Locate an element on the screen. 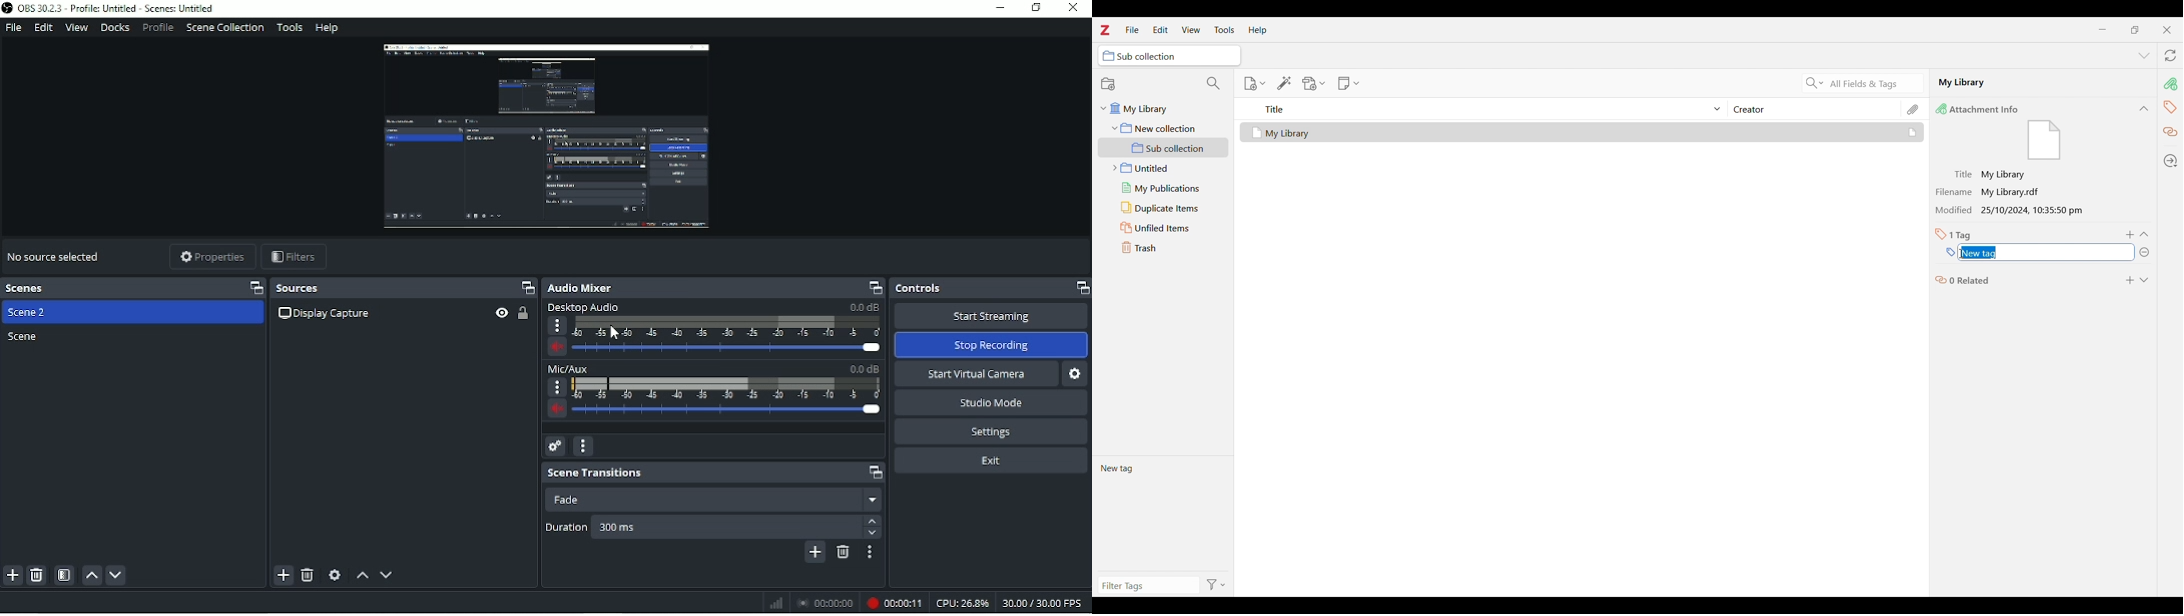 The height and width of the screenshot is (616, 2184). Filter options is located at coordinates (1217, 586).